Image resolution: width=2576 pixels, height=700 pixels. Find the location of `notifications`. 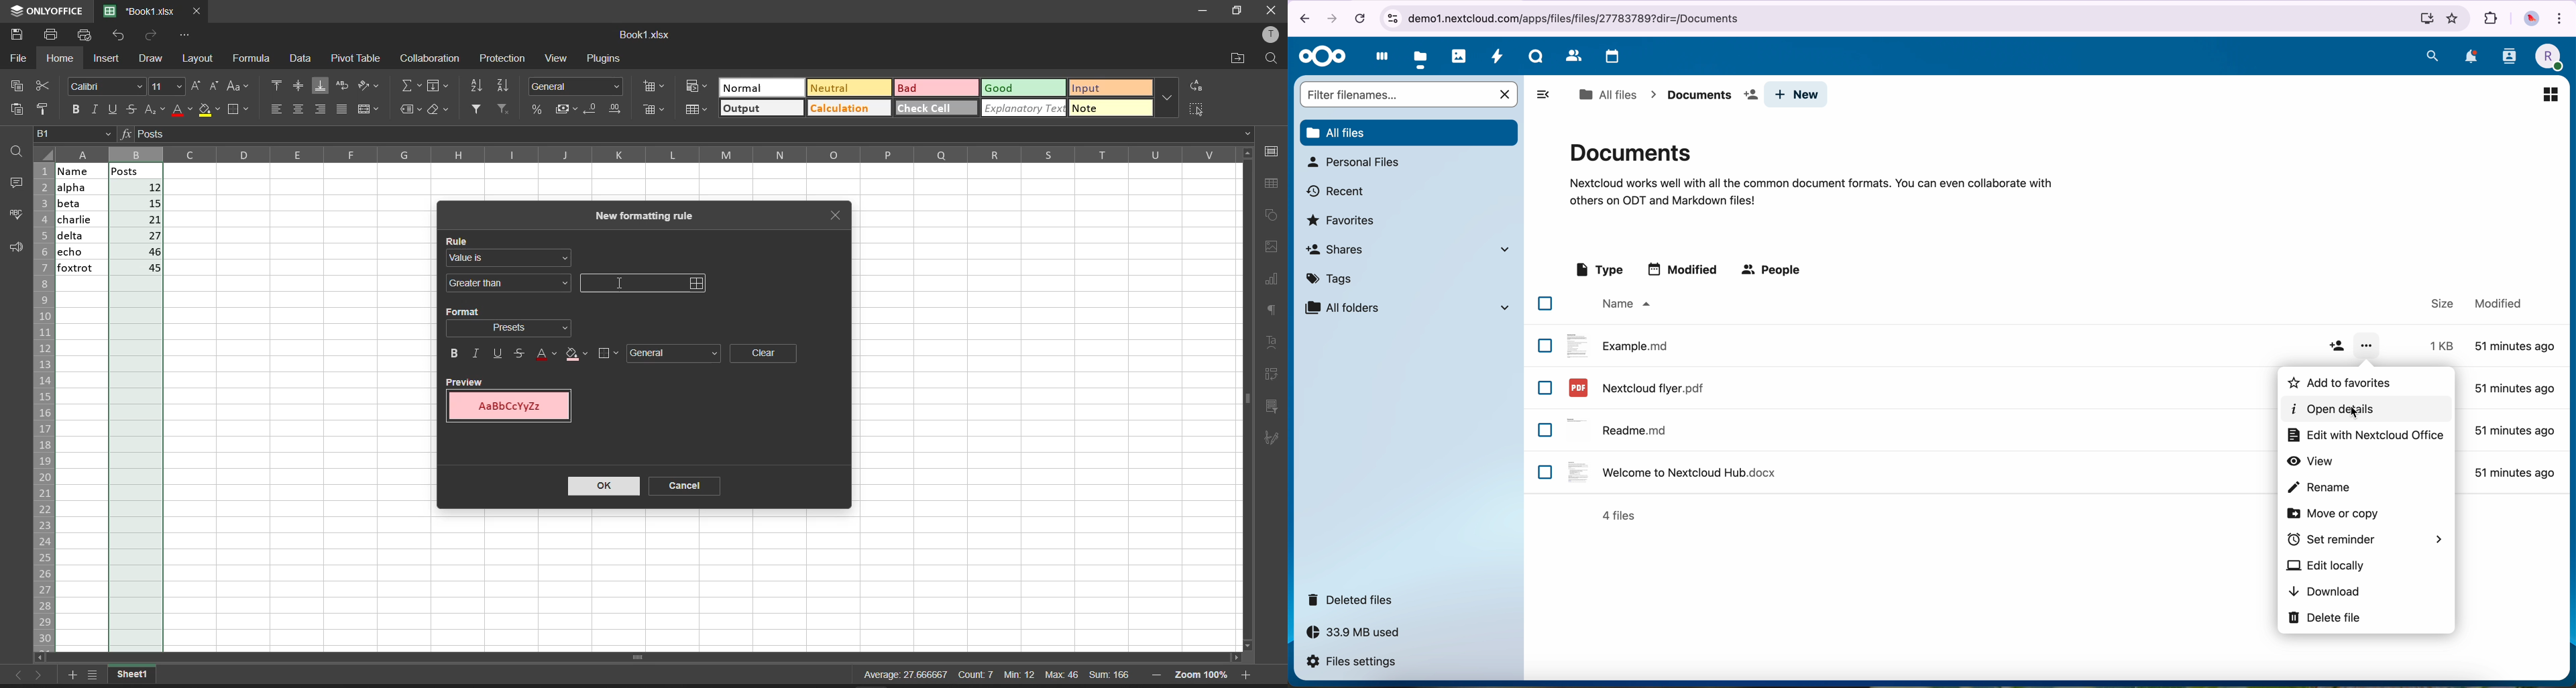

notifications is located at coordinates (2469, 56).